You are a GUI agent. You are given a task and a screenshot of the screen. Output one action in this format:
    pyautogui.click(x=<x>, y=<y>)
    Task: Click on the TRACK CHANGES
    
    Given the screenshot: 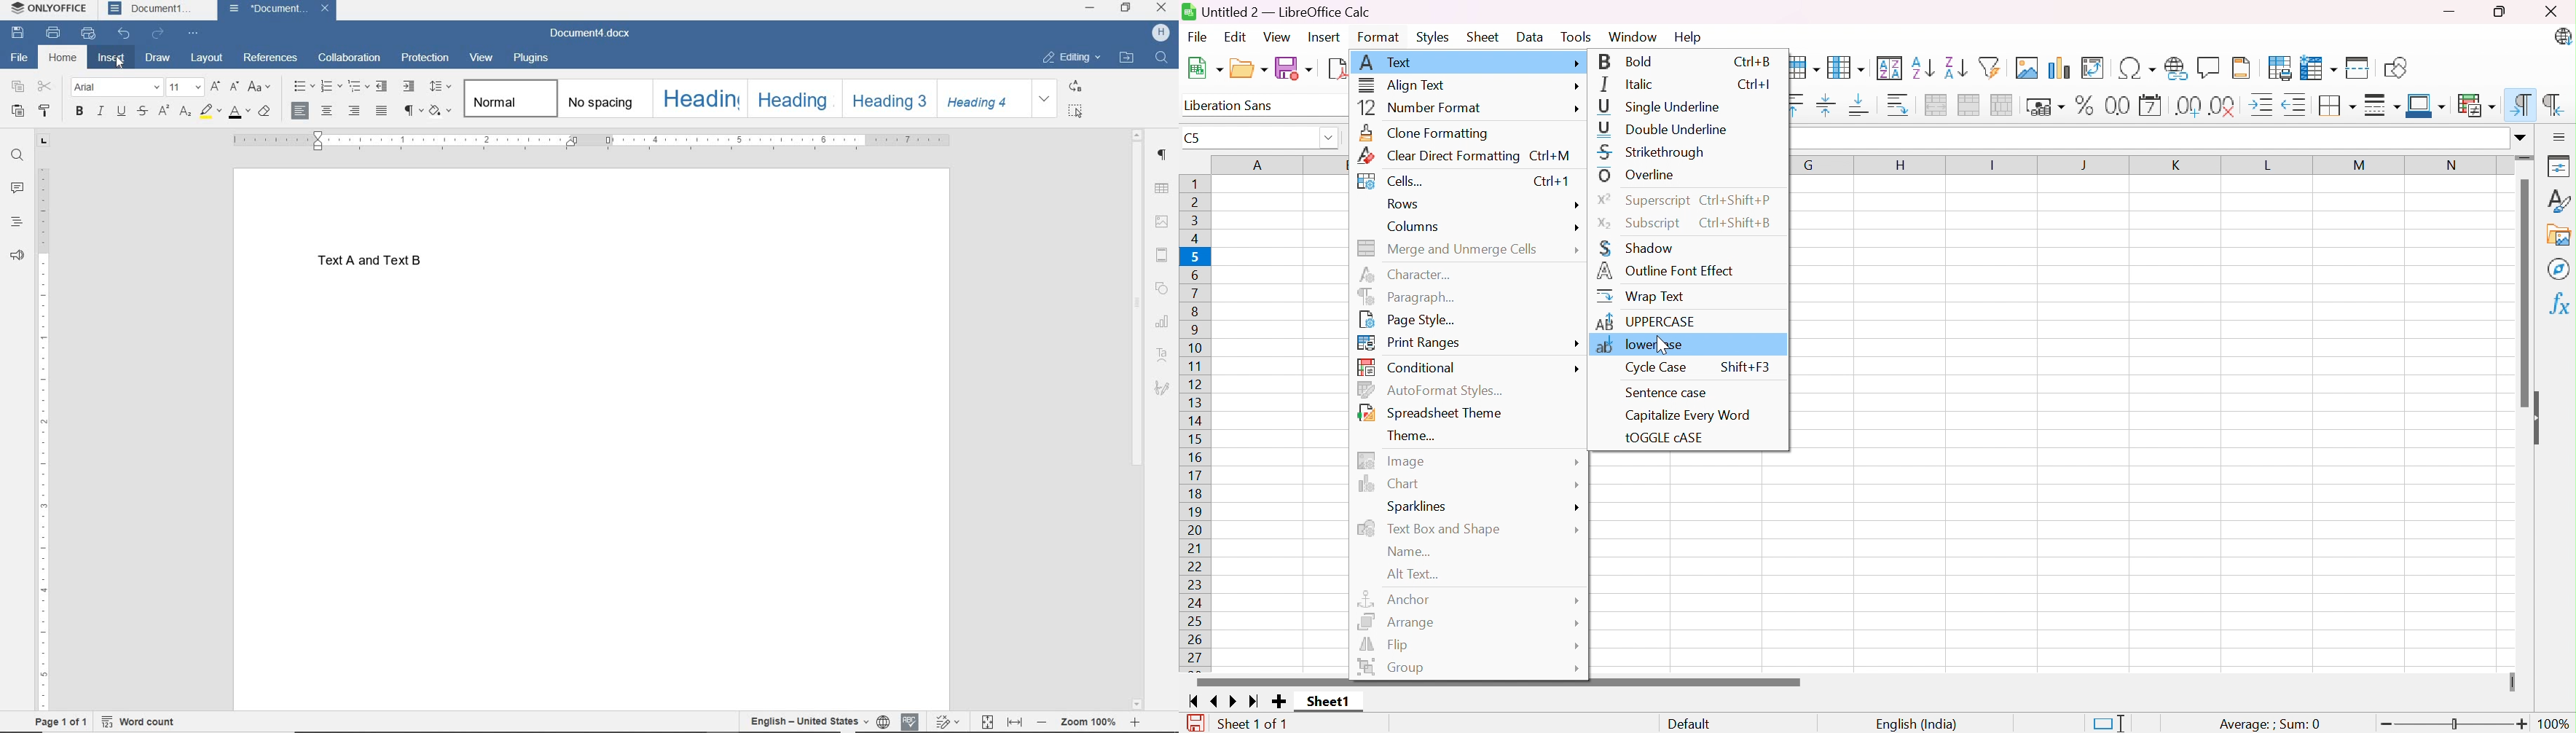 What is the action you would take?
    pyautogui.click(x=947, y=721)
    